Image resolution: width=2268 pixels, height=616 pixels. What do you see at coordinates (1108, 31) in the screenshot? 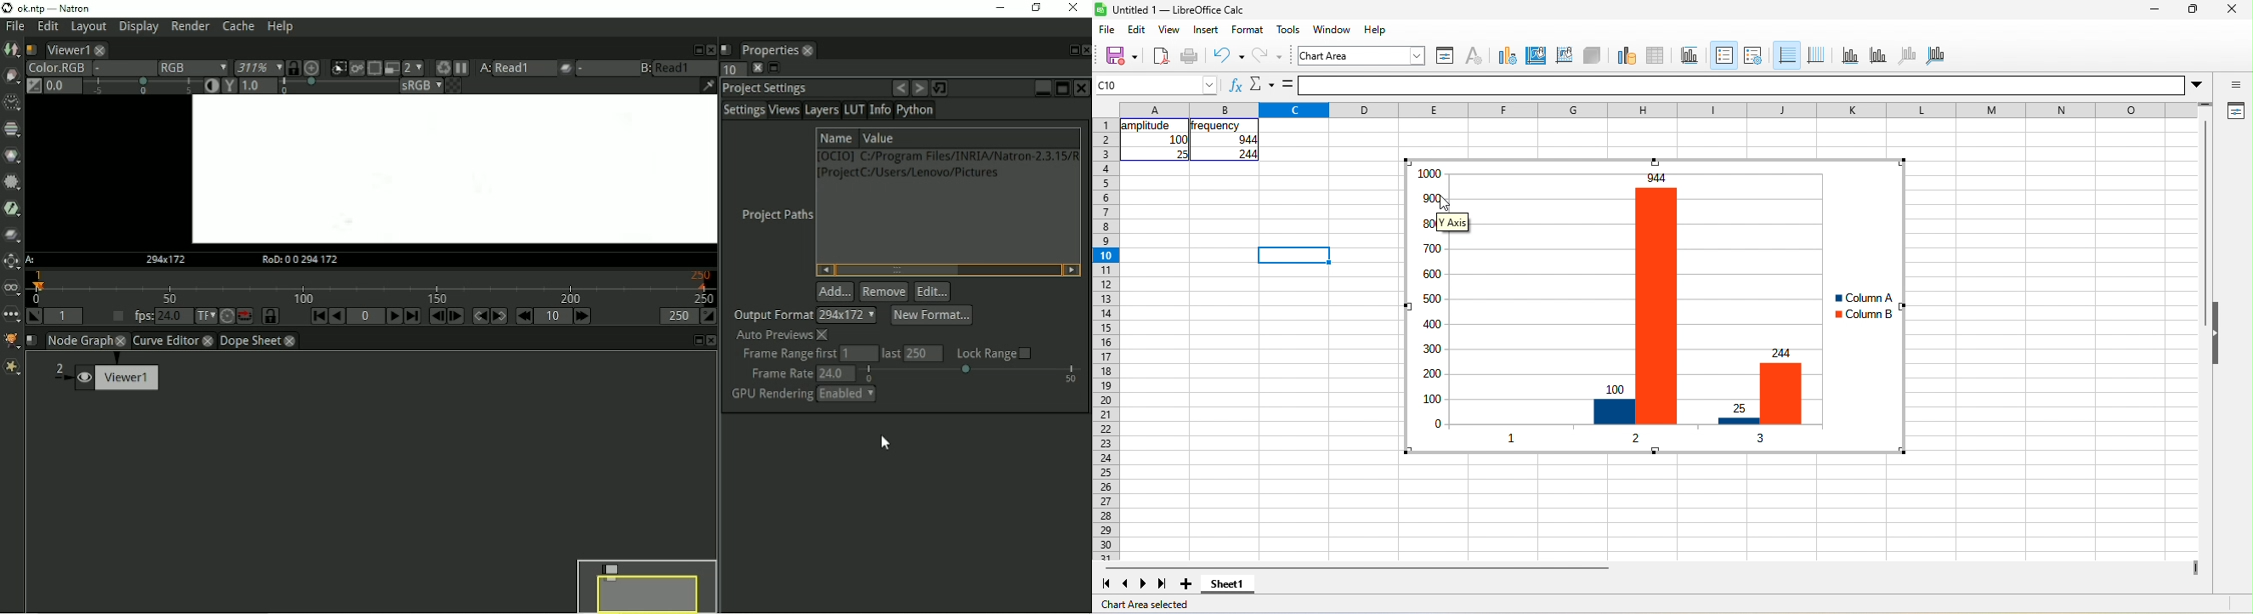
I see `file` at bounding box center [1108, 31].